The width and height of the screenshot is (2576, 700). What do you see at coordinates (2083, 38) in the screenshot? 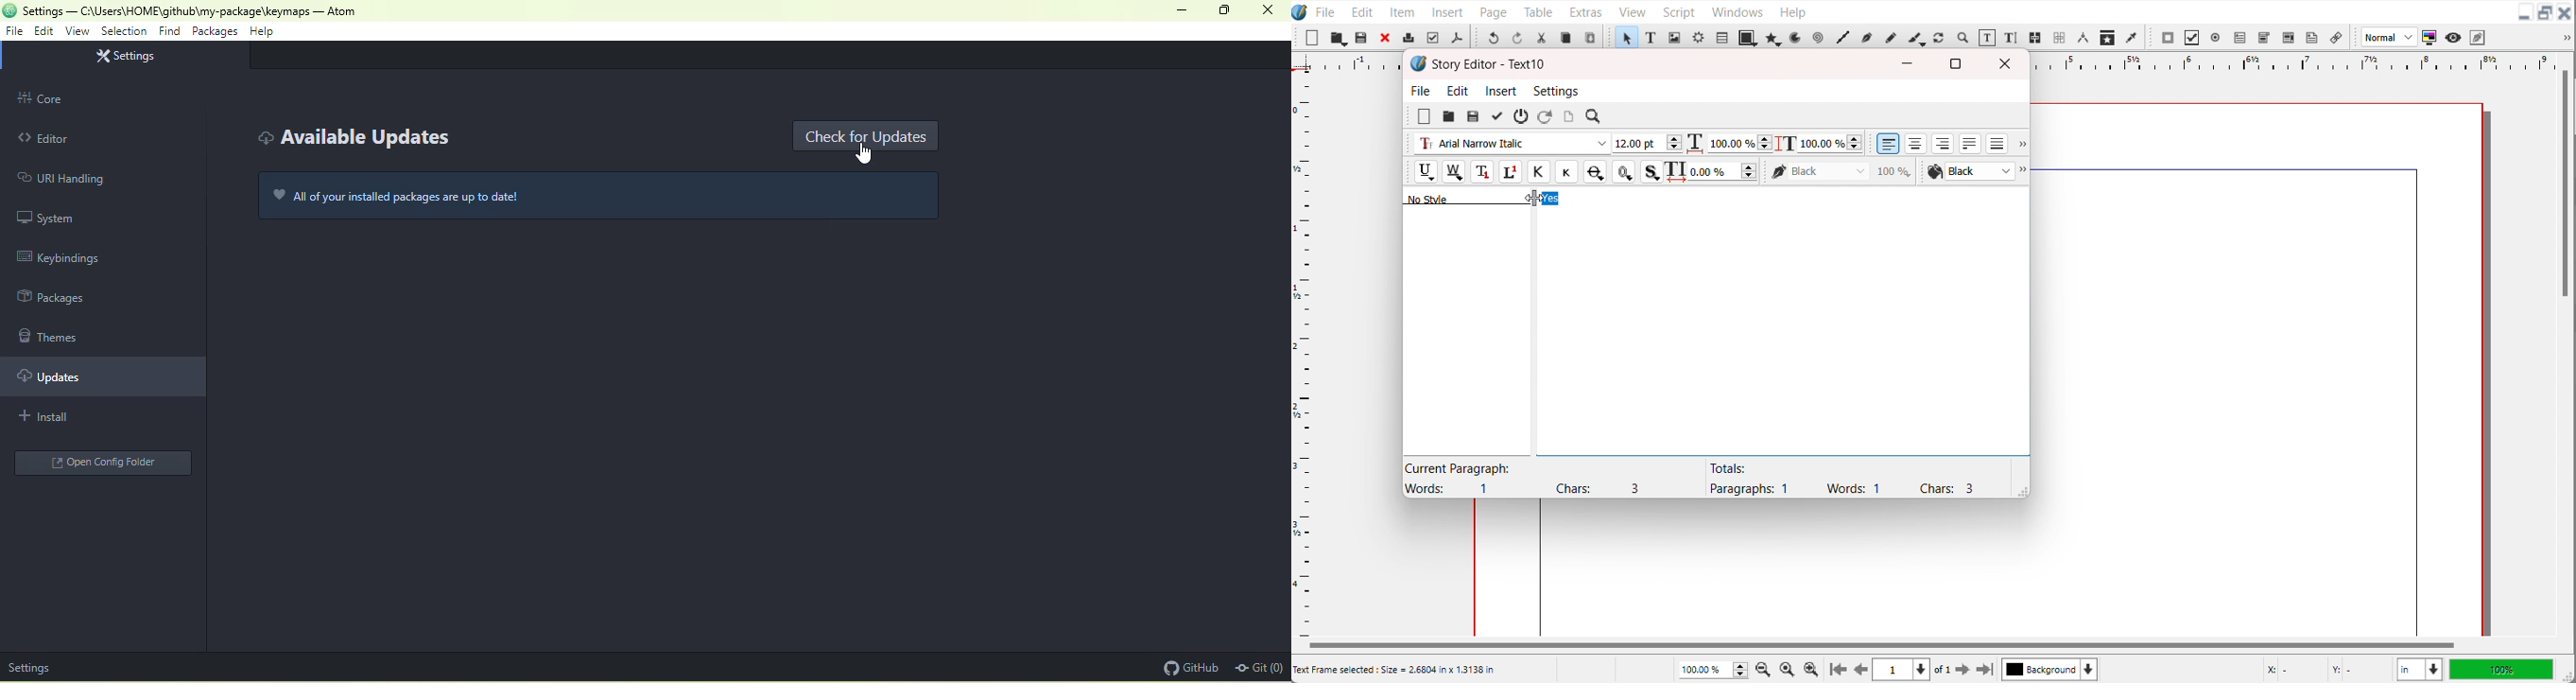
I see `Measurements` at bounding box center [2083, 38].